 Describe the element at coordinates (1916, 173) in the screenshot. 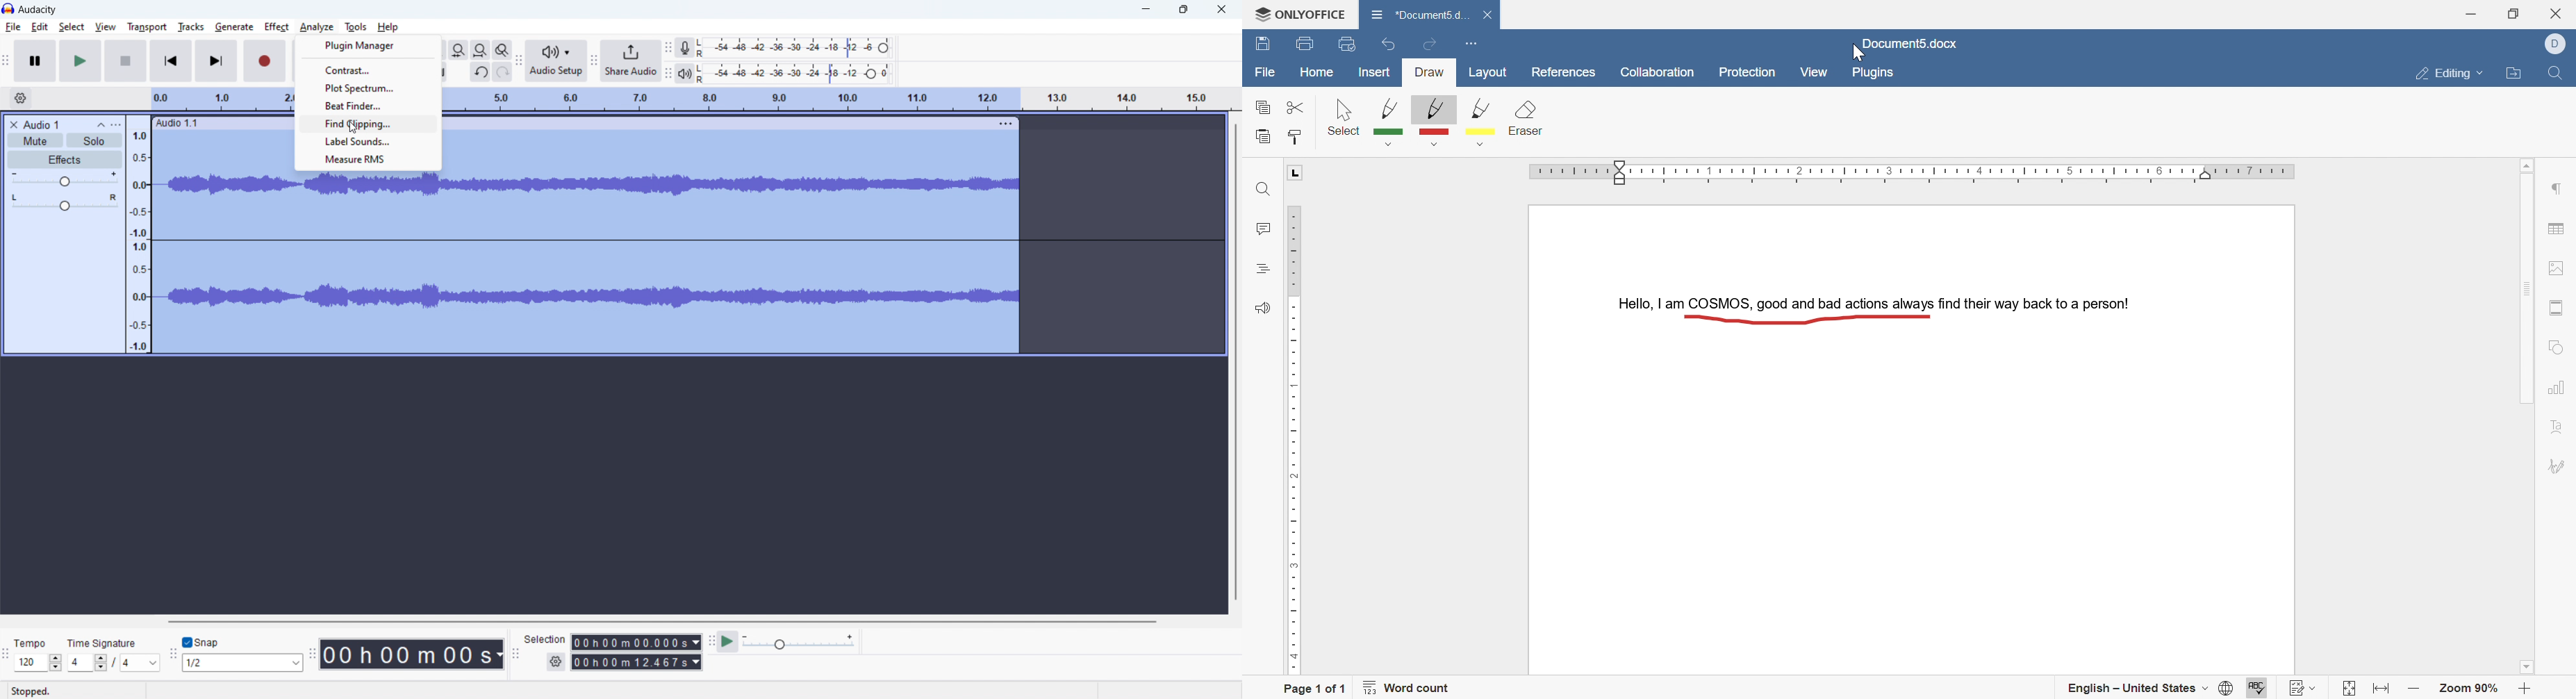

I see `ruler` at that location.